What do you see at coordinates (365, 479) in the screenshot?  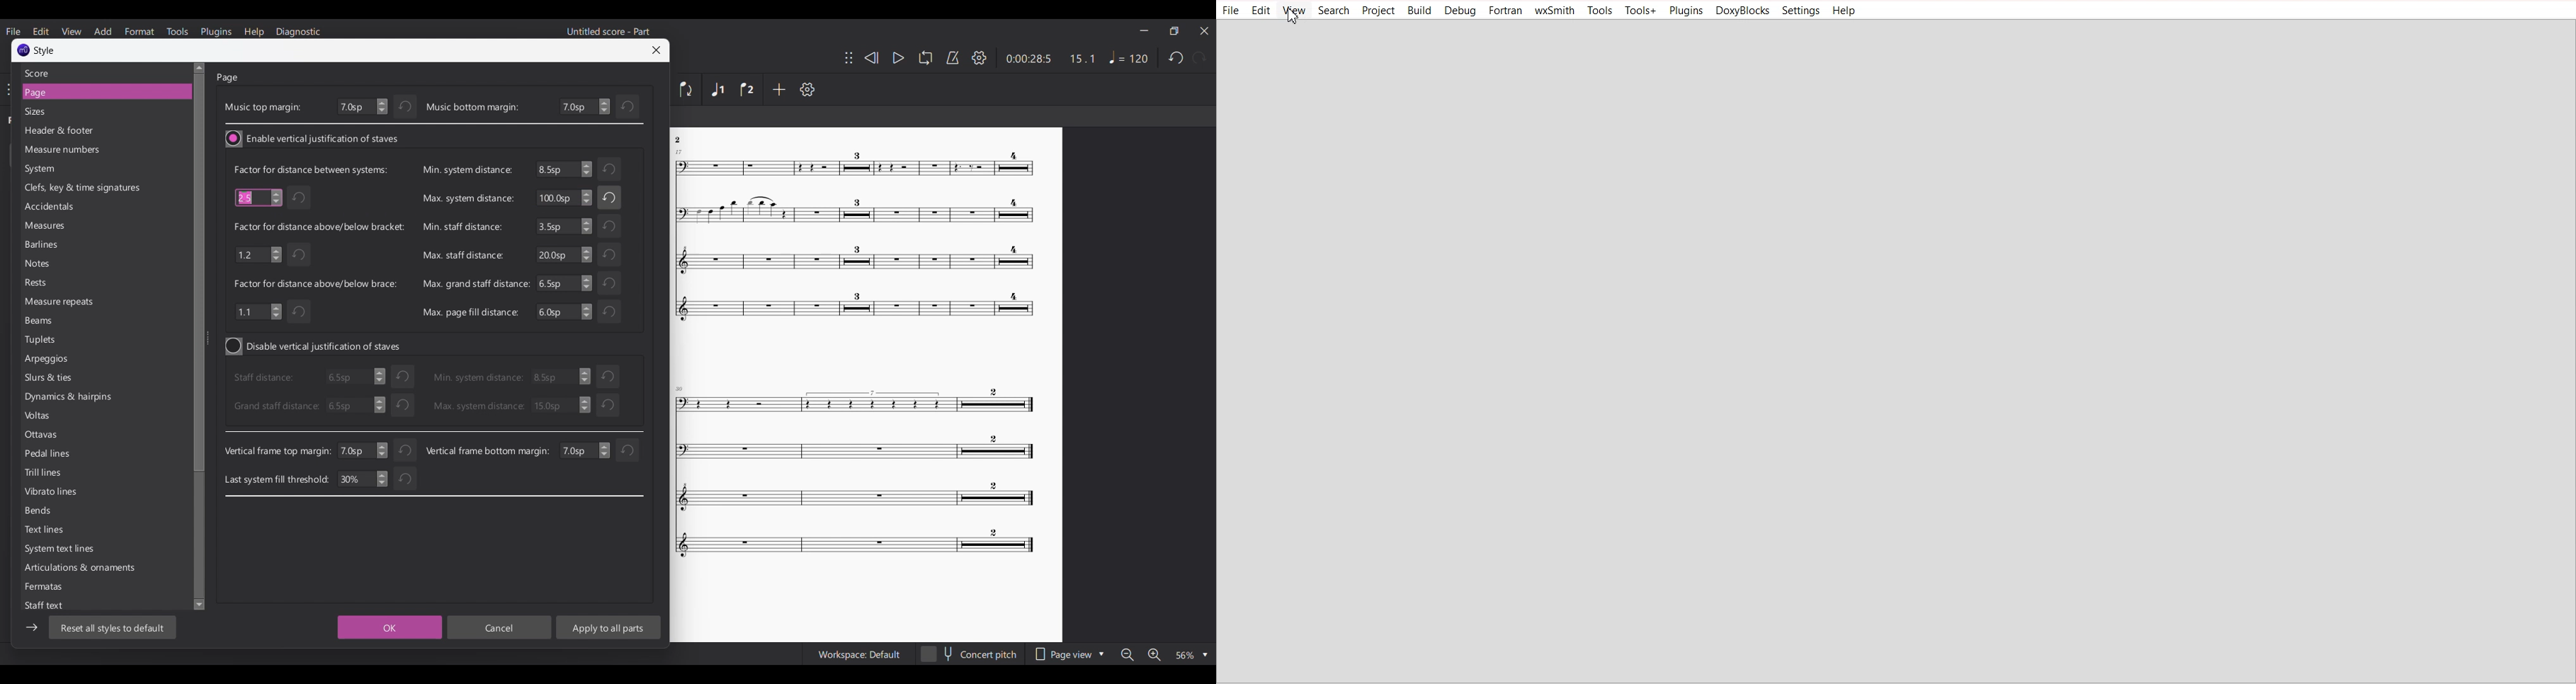 I see `30%` at bounding box center [365, 479].